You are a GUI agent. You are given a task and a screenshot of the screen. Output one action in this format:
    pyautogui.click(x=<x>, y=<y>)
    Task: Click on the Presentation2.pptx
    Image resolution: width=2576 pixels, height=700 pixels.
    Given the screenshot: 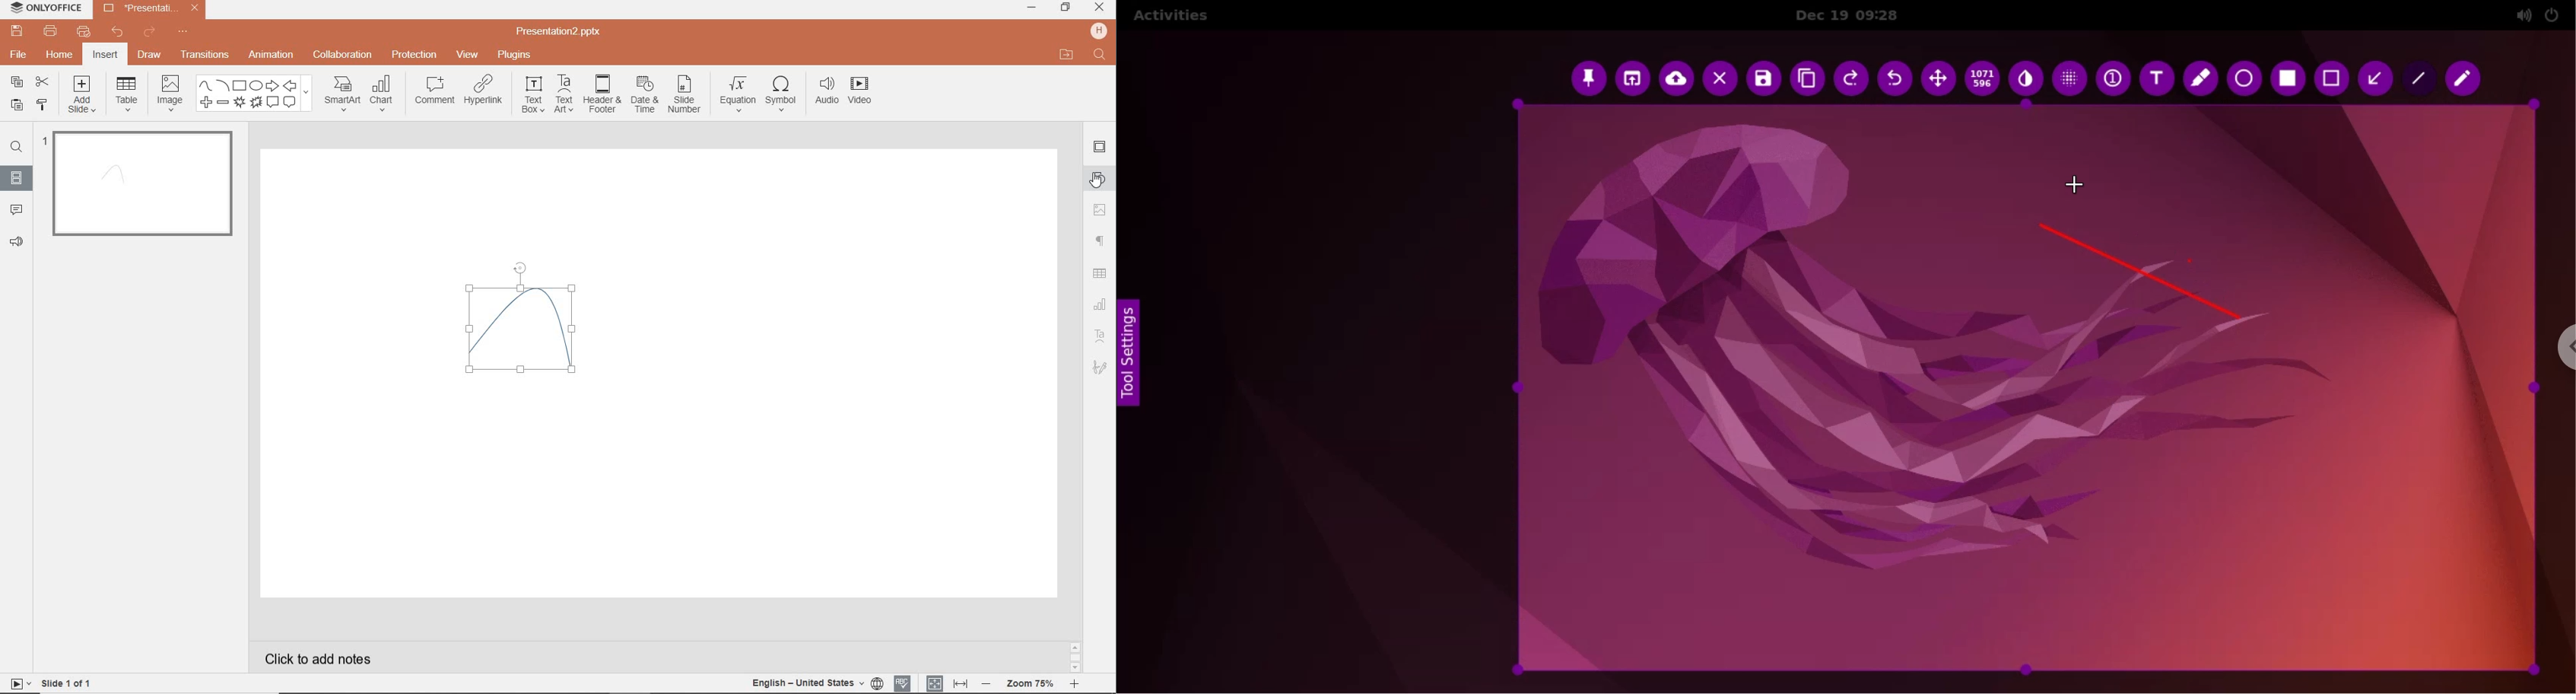 What is the action you would take?
    pyautogui.click(x=151, y=11)
    